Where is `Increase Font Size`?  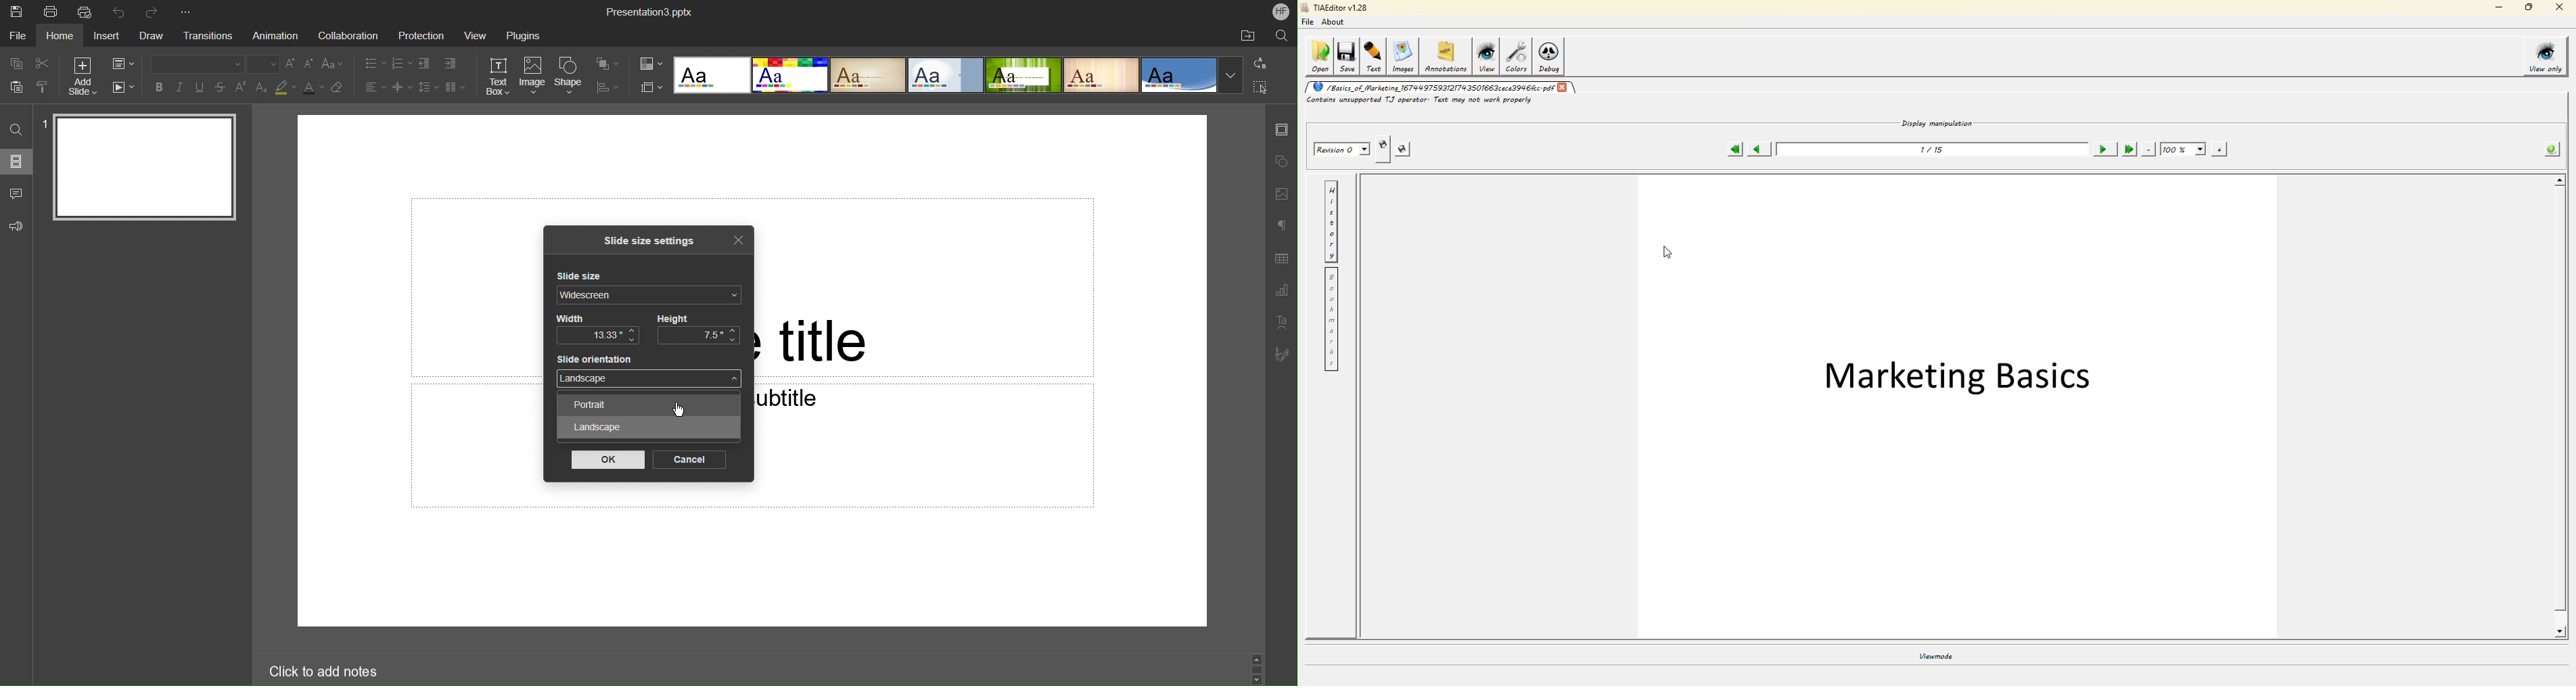 Increase Font Size is located at coordinates (292, 64).